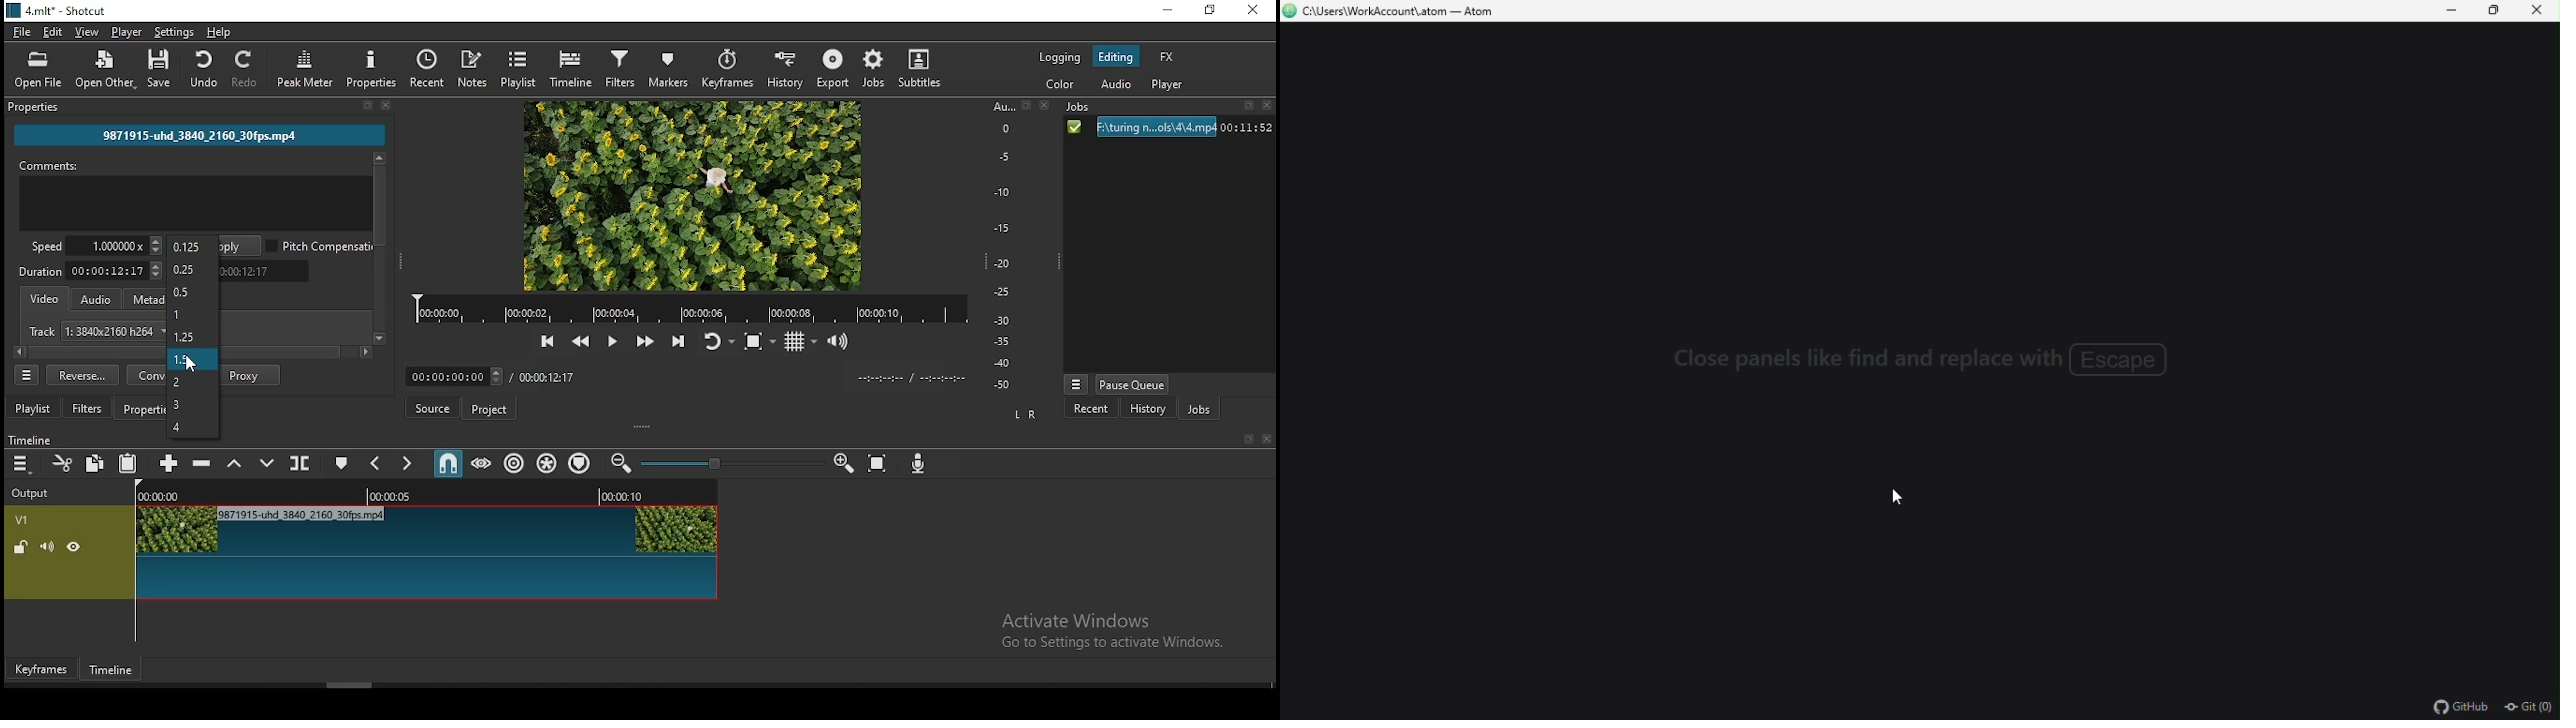 Image resolution: width=2576 pixels, height=728 pixels. I want to click on 1, so click(191, 315).